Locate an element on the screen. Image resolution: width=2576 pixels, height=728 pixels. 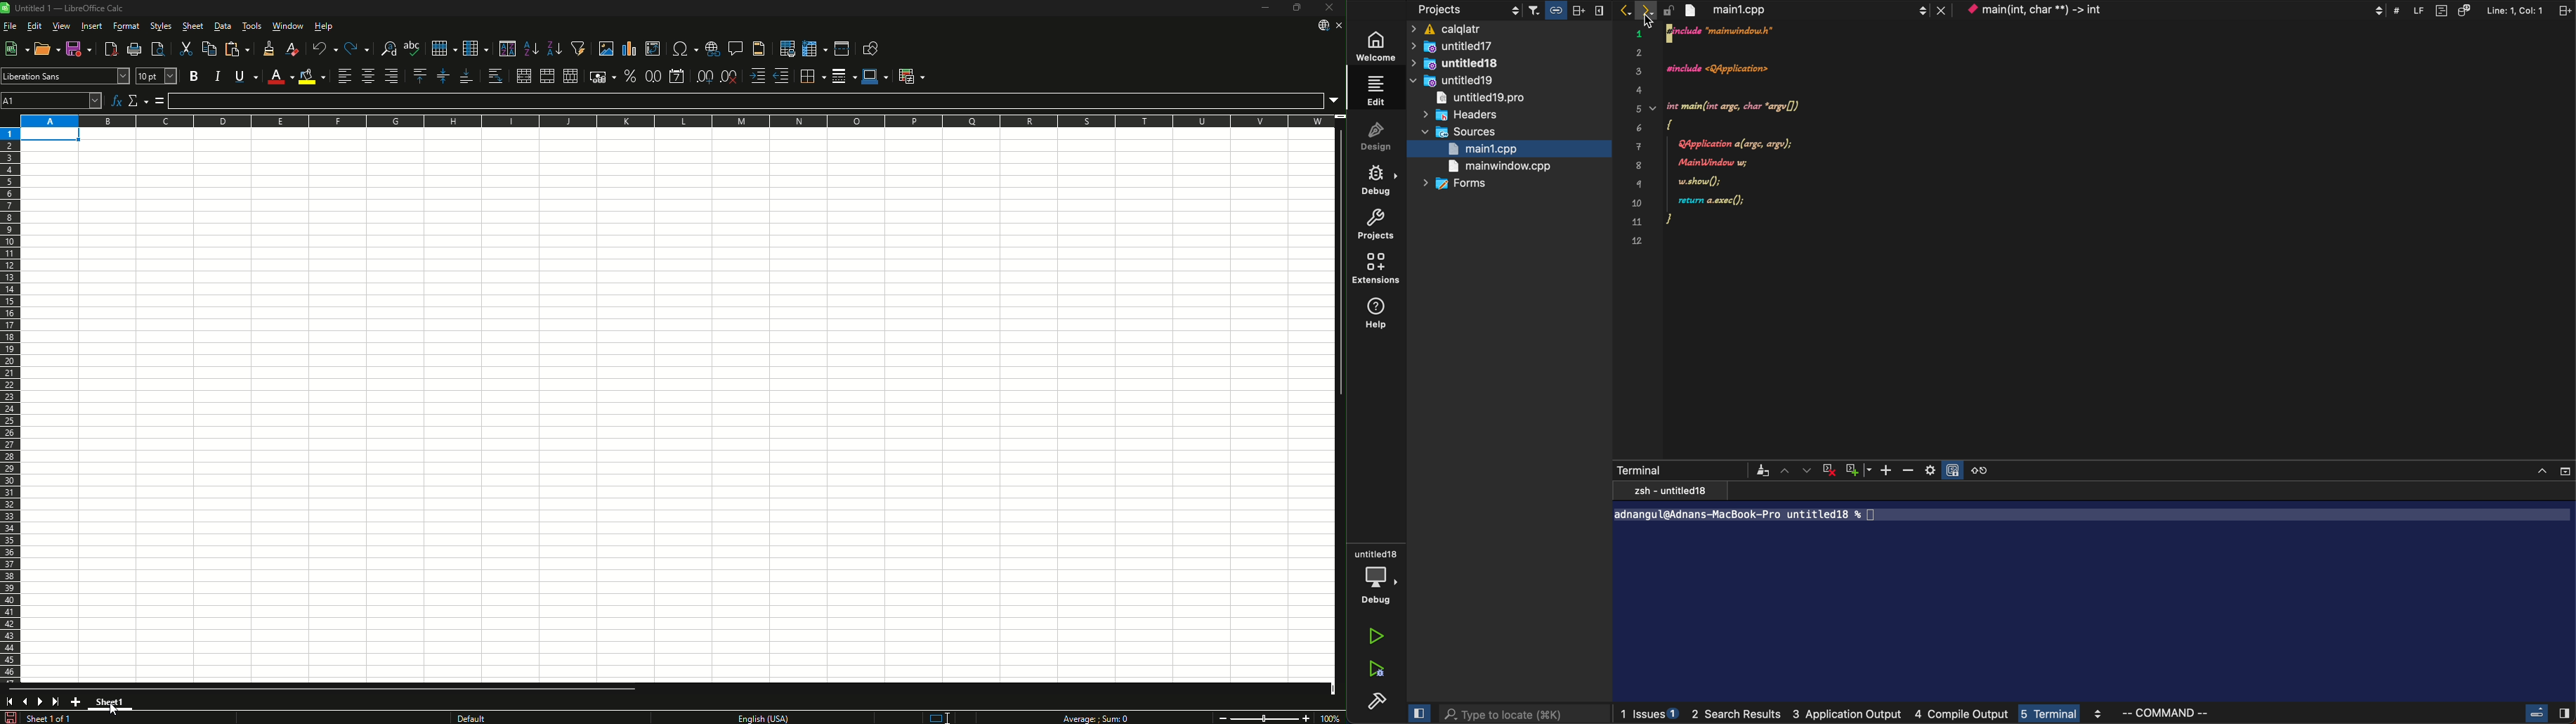
Format as Date is located at coordinates (677, 76).